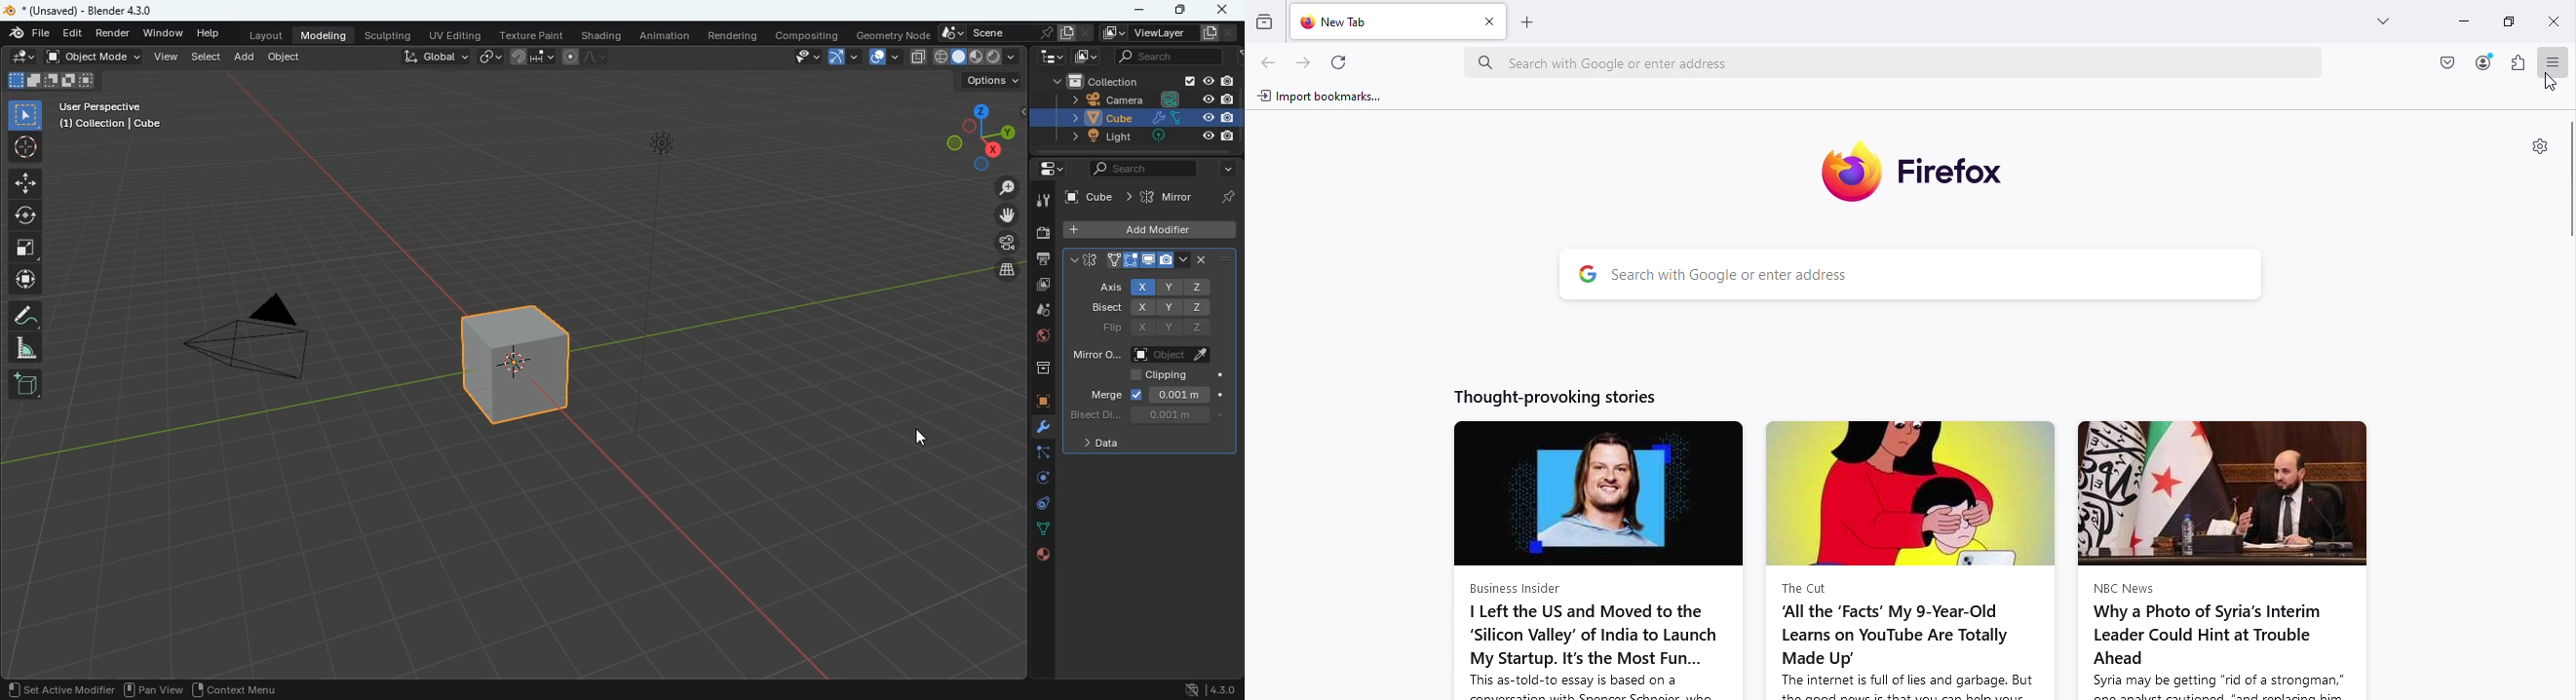 This screenshot has width=2576, height=700. I want to click on close, so click(1225, 9).